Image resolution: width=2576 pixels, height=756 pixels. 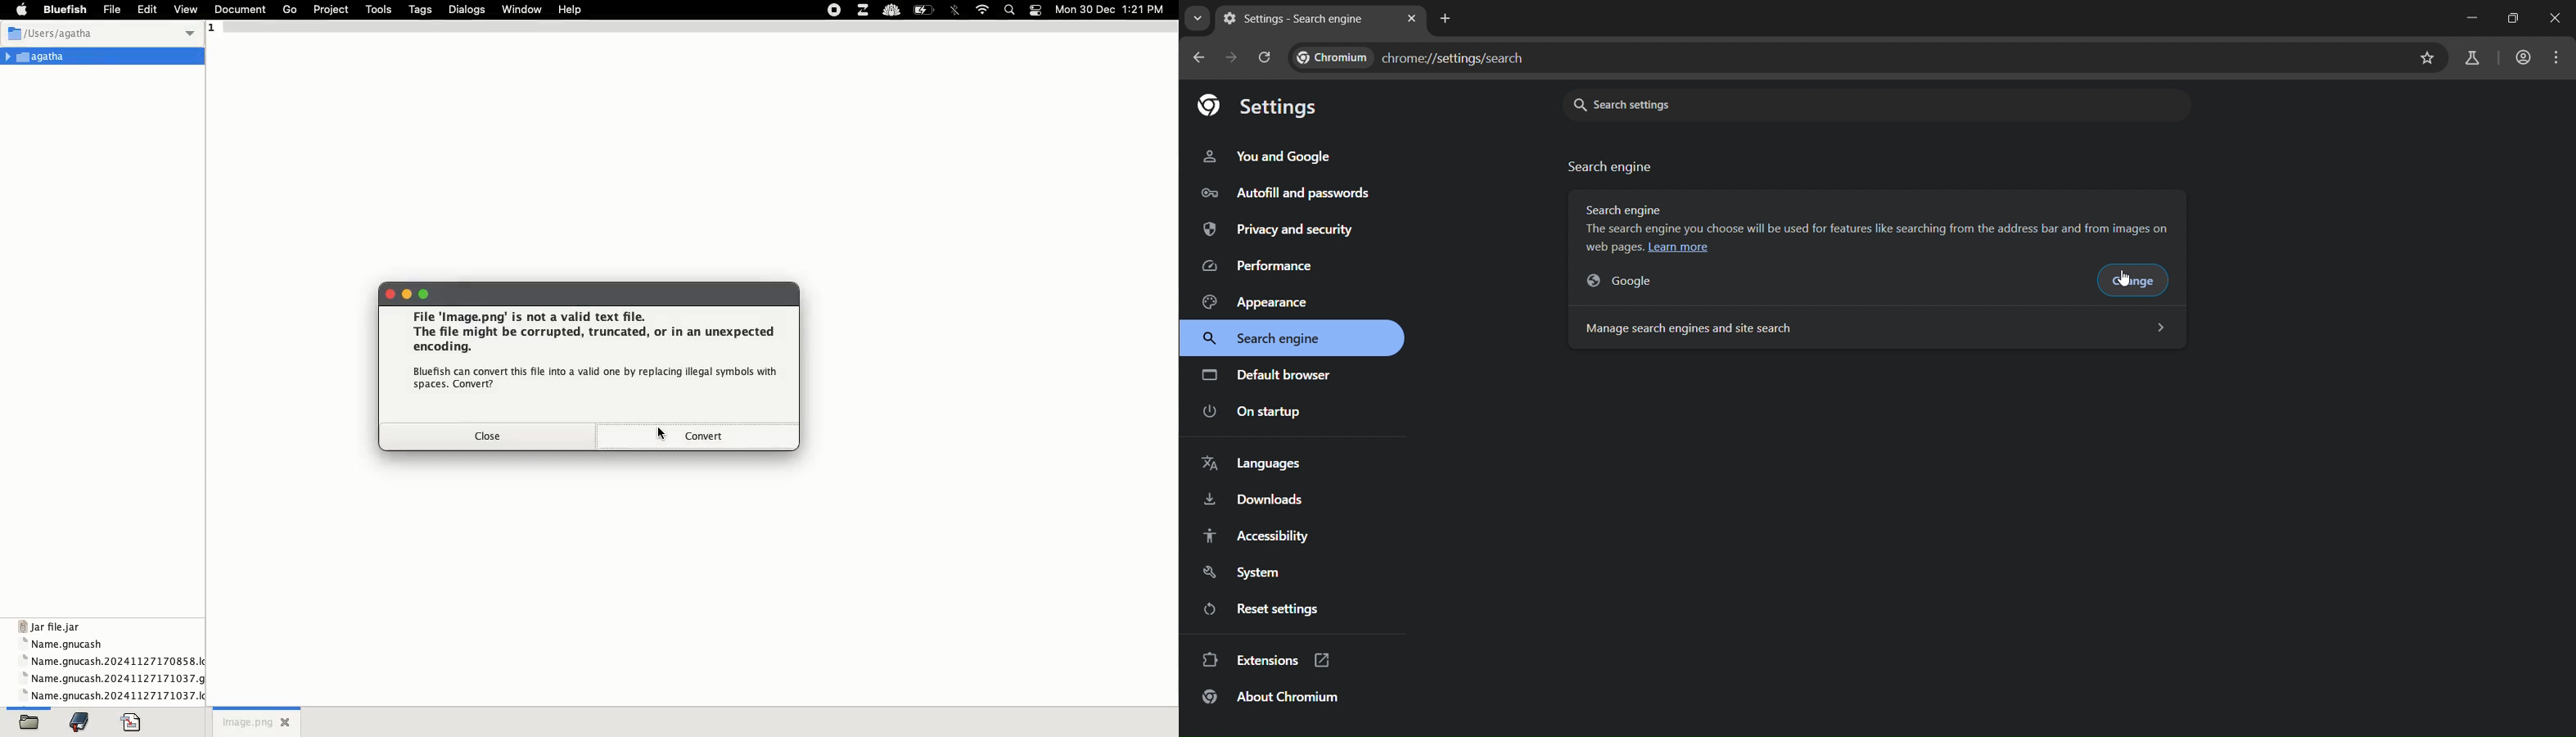 I want to click on notification, so click(x=1037, y=9).